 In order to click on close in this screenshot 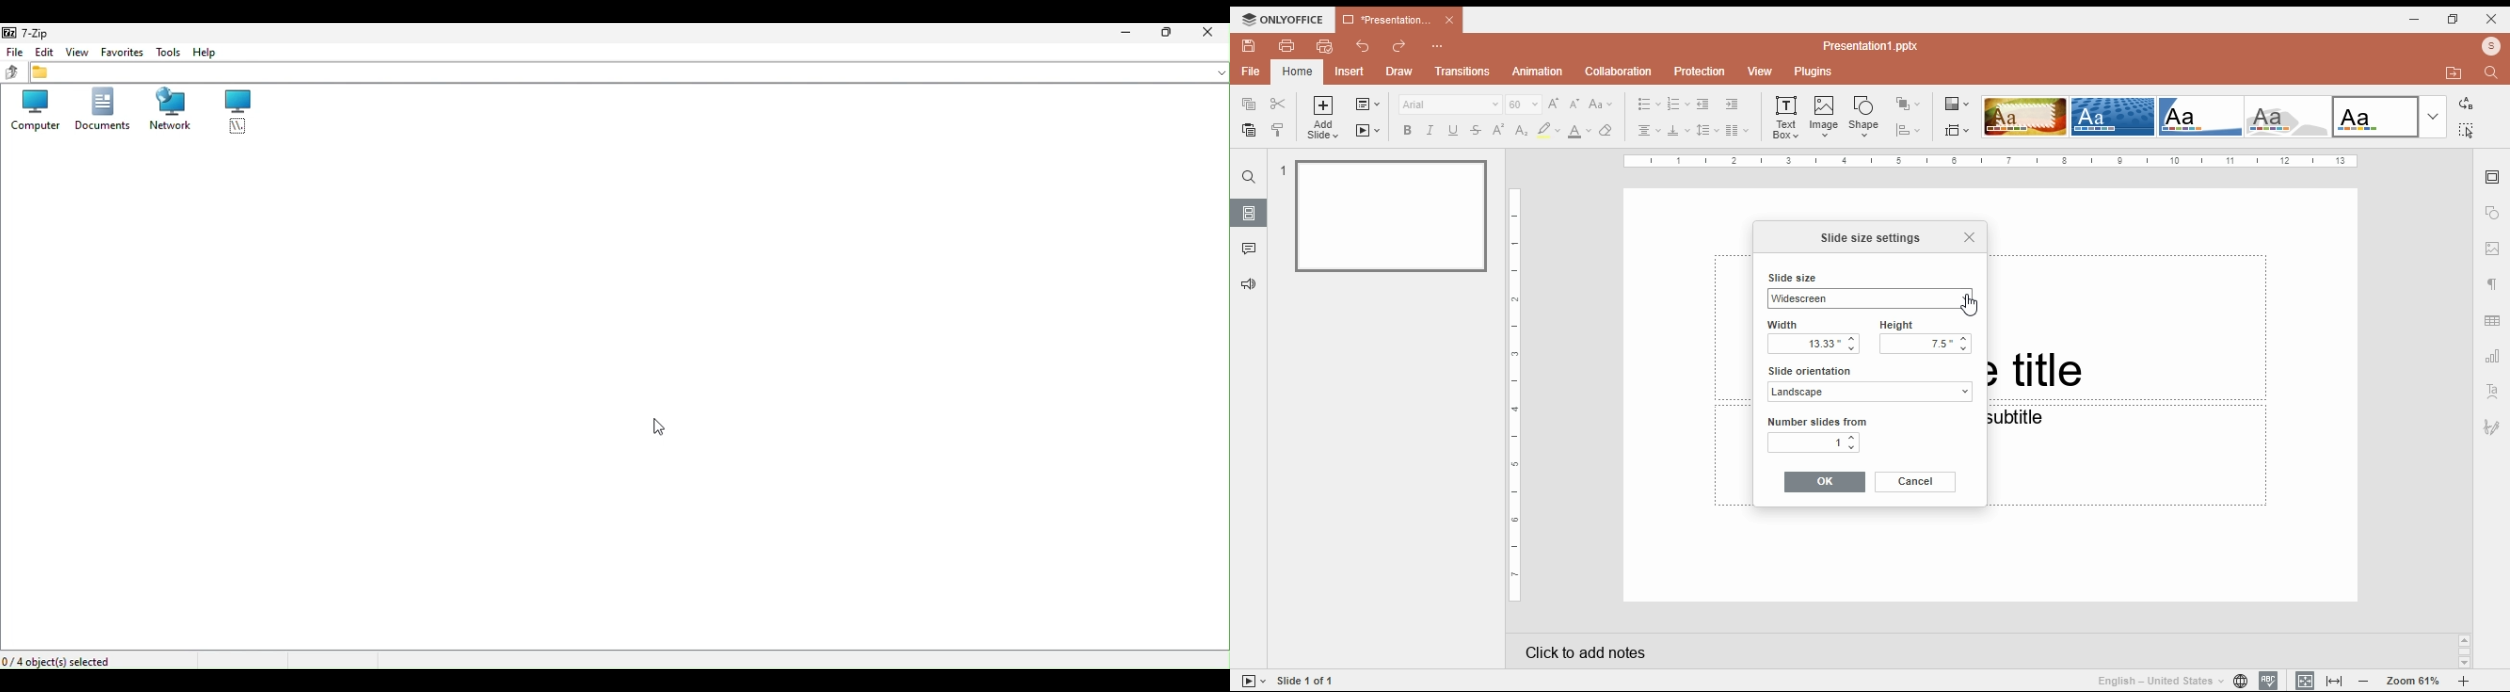, I will do `click(2492, 18)`.